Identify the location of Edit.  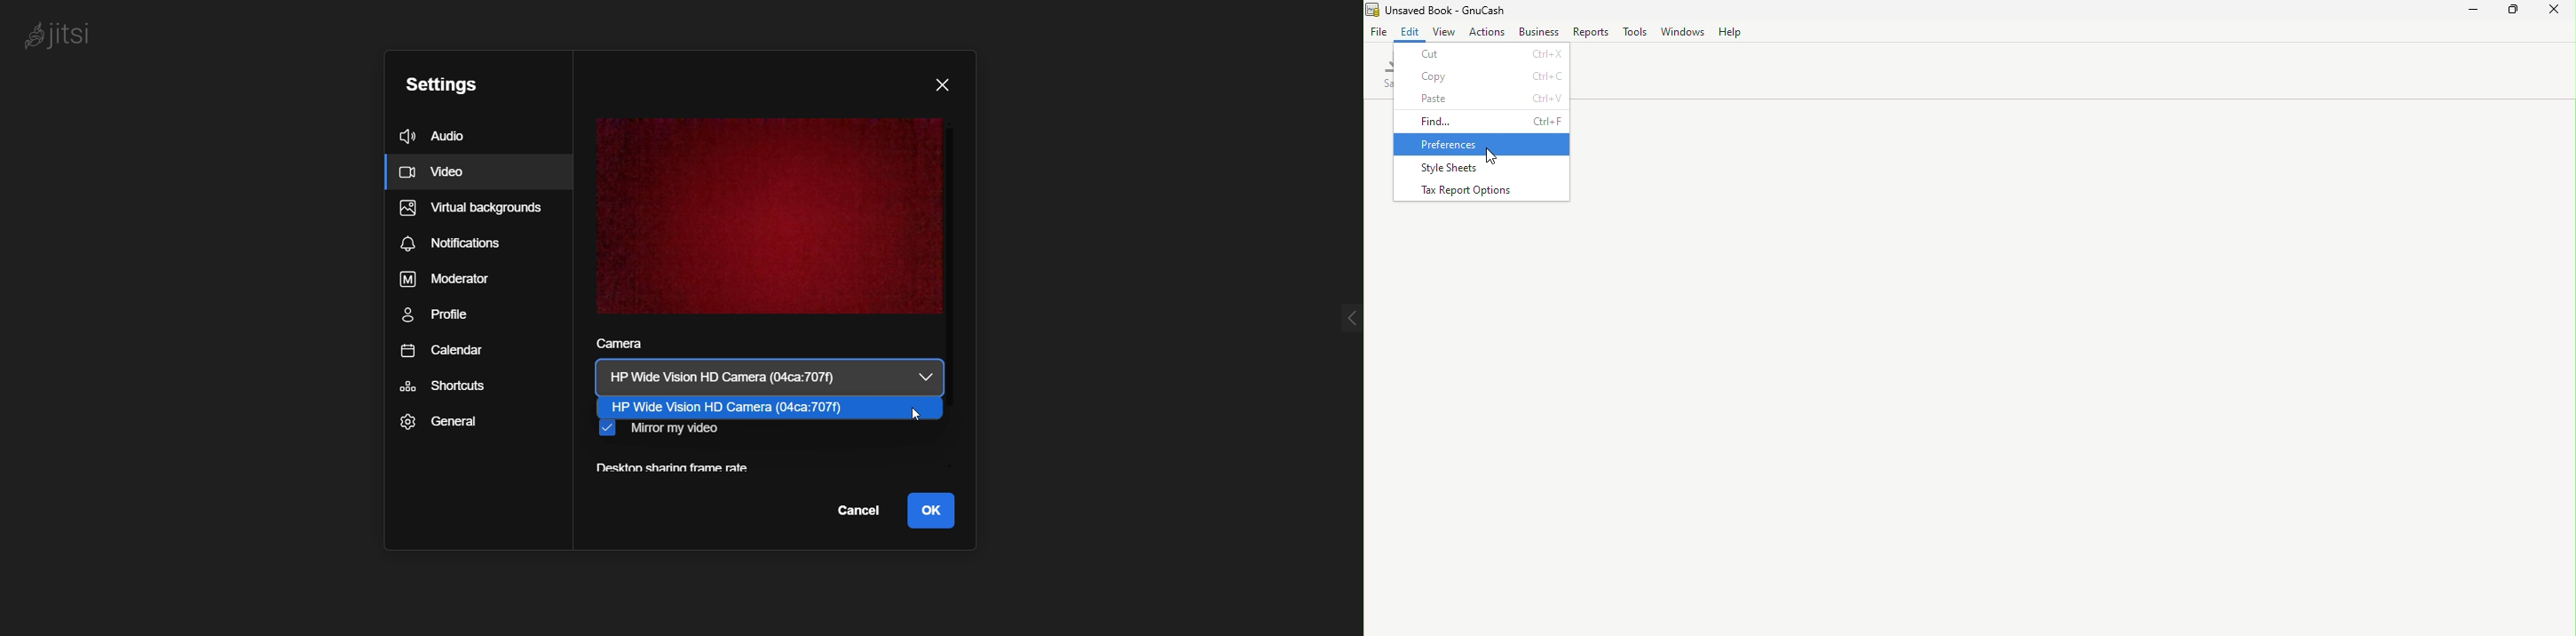
(1410, 32).